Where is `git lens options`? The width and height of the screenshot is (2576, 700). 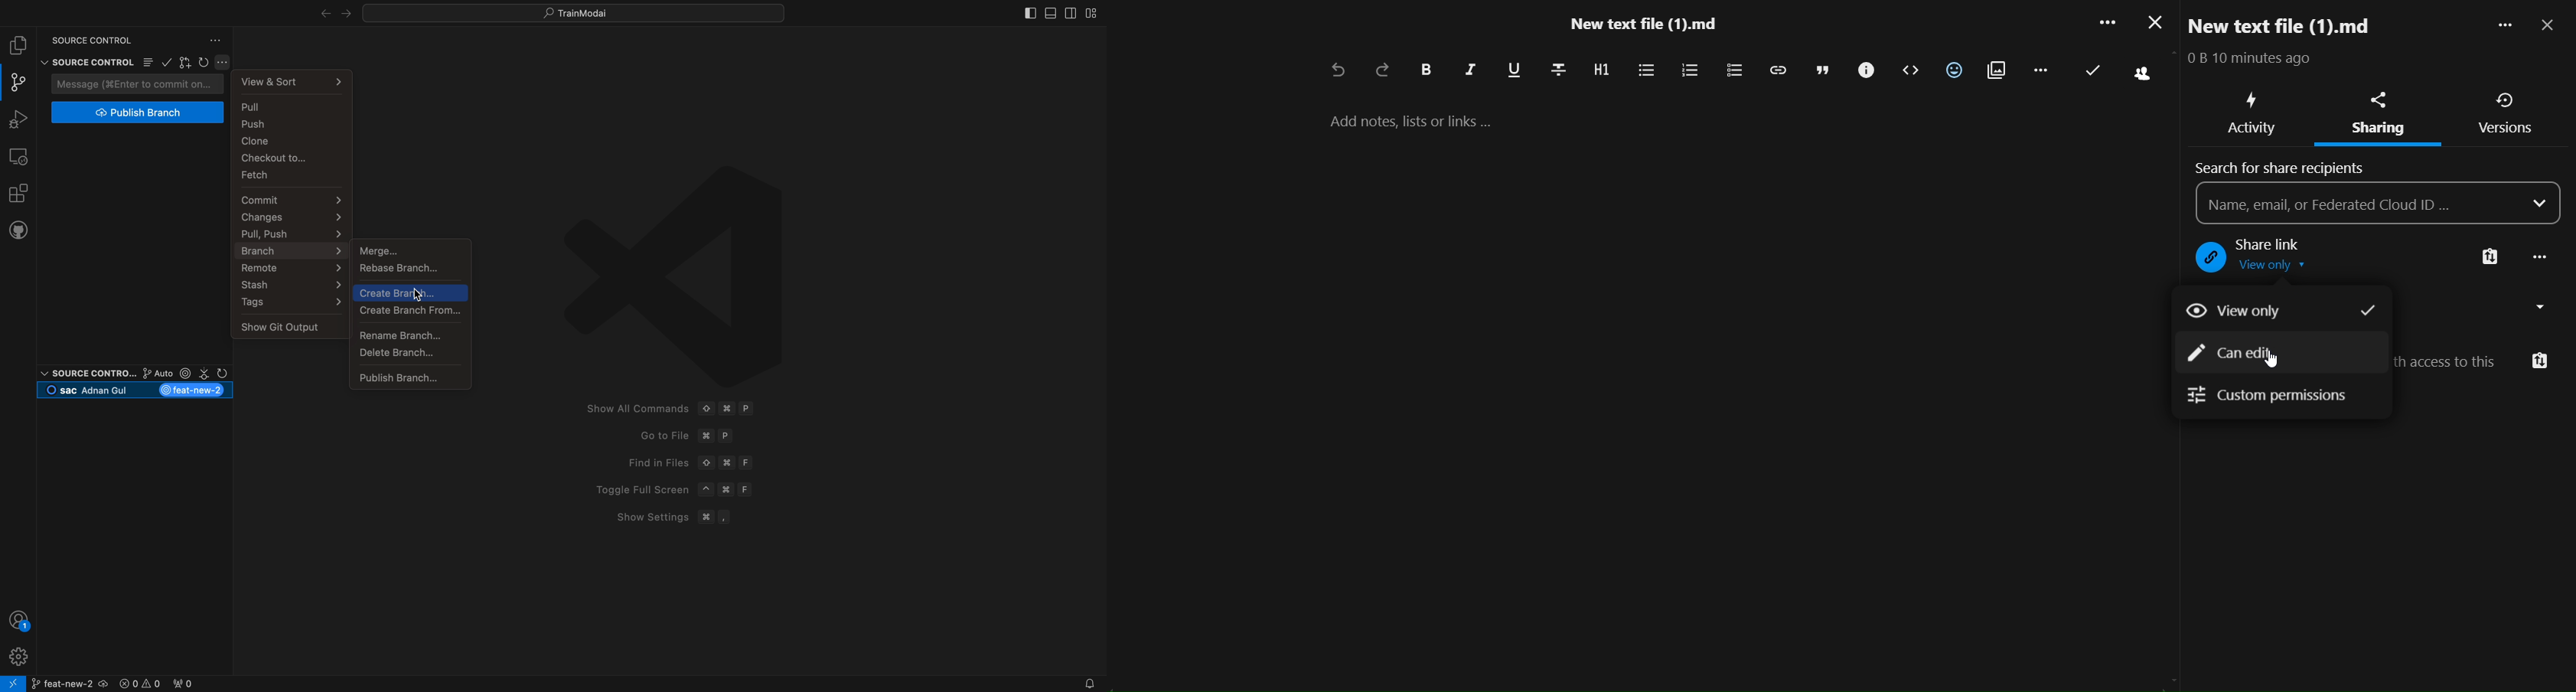 git lens options is located at coordinates (182, 374).